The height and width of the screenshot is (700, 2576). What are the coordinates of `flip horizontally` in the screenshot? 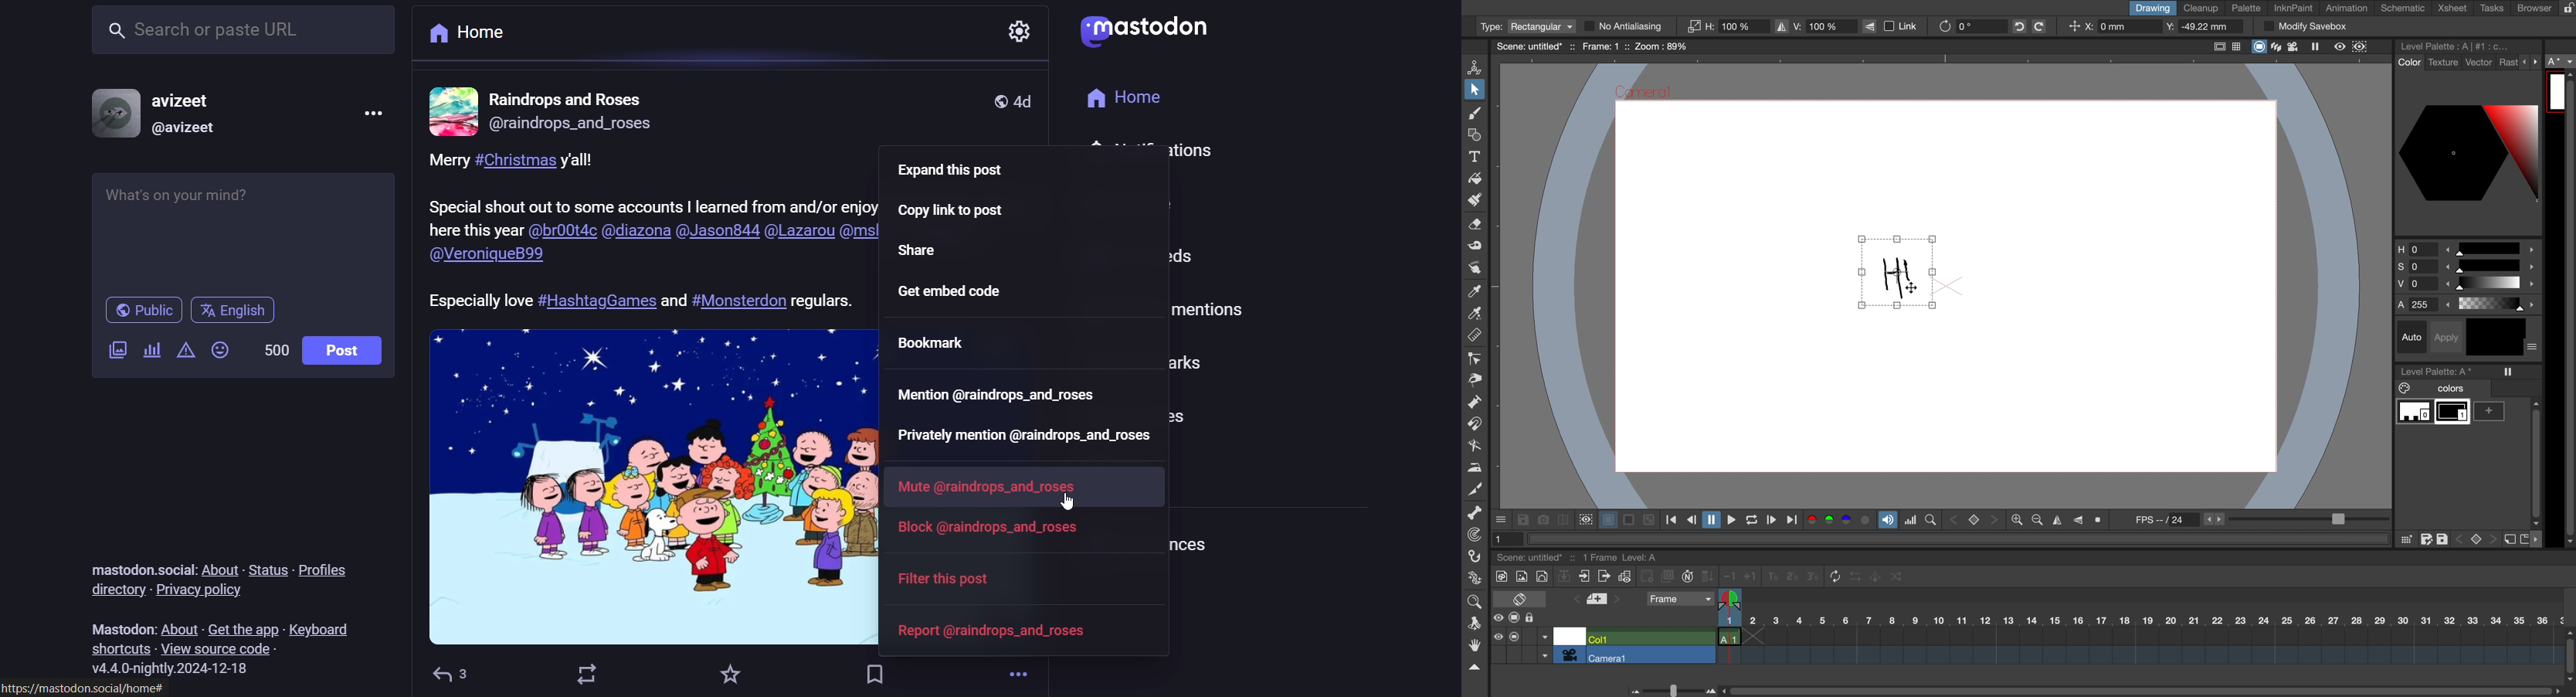 It's located at (2054, 520).